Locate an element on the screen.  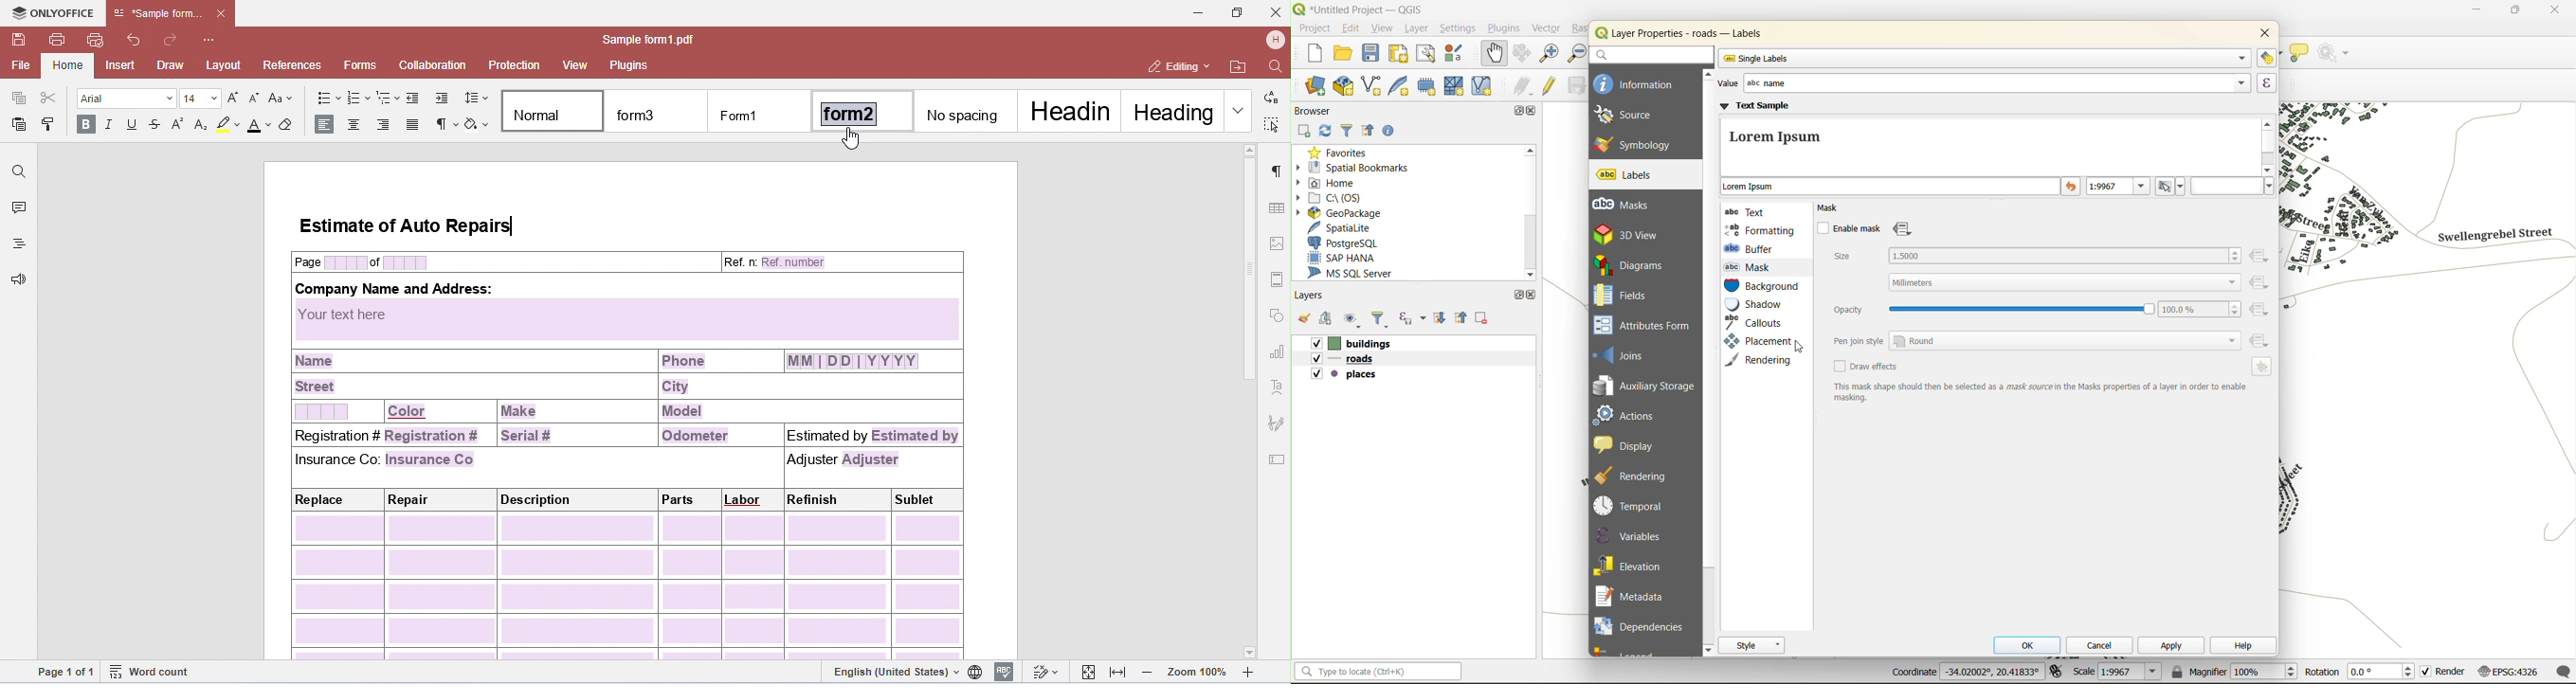
joins is located at coordinates (1627, 354).